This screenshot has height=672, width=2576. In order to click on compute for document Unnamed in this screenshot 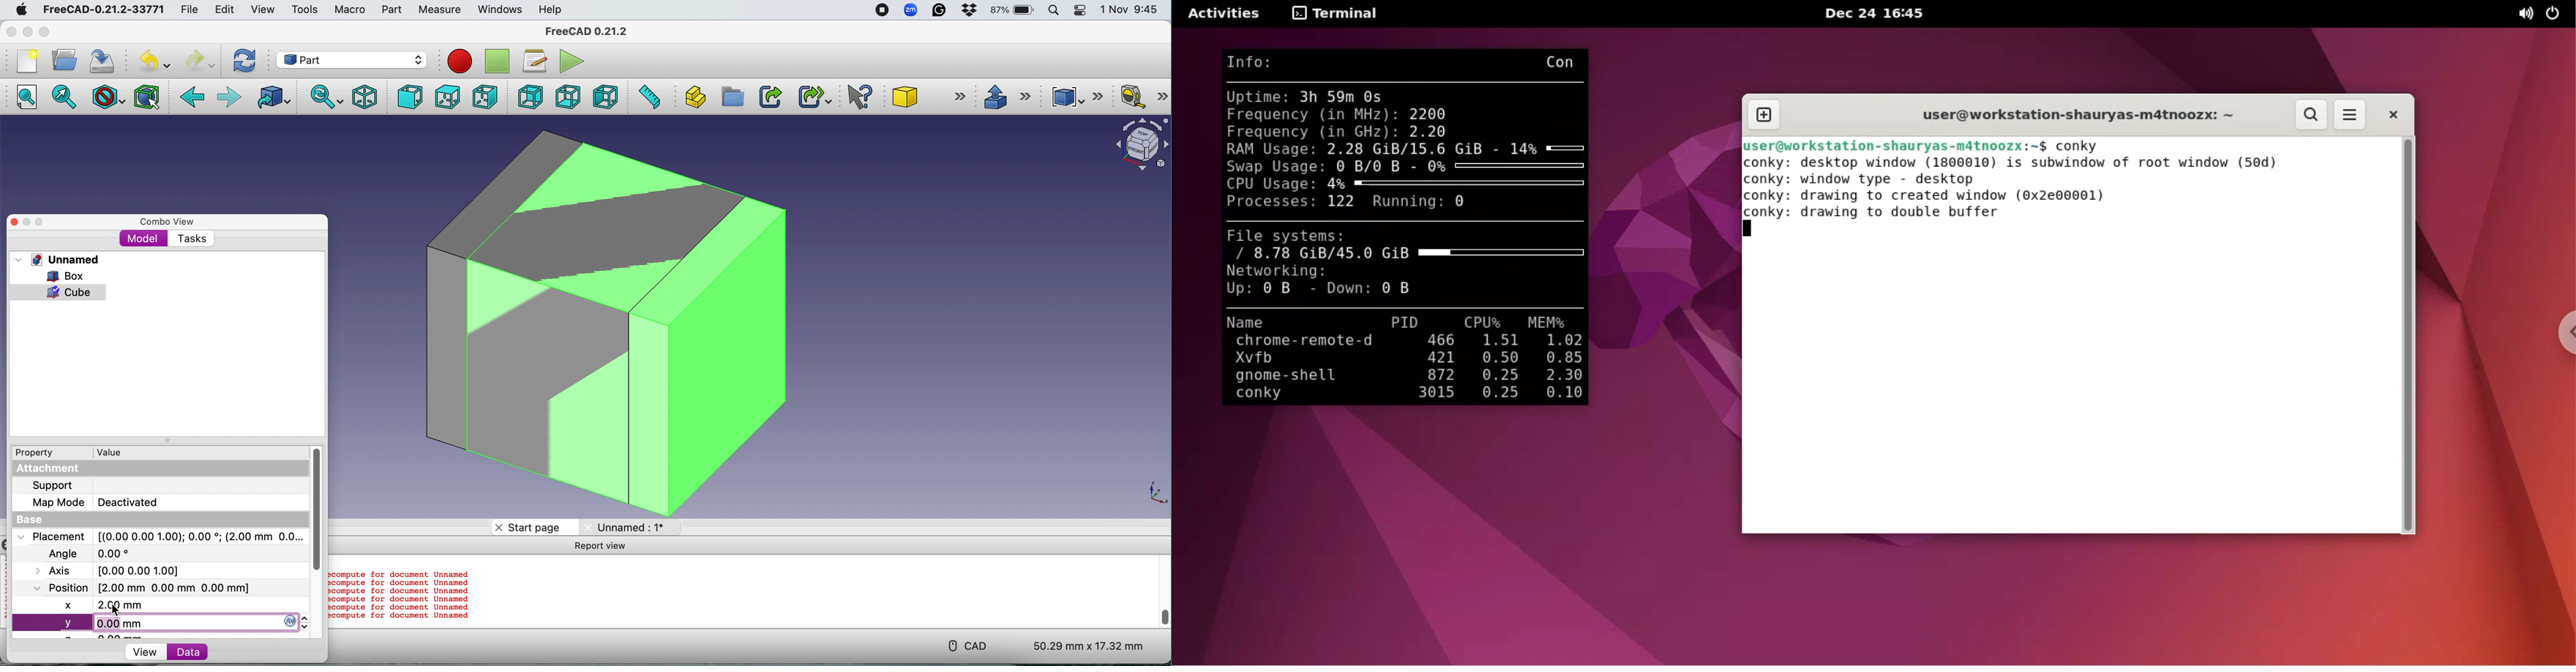, I will do `click(401, 595)`.